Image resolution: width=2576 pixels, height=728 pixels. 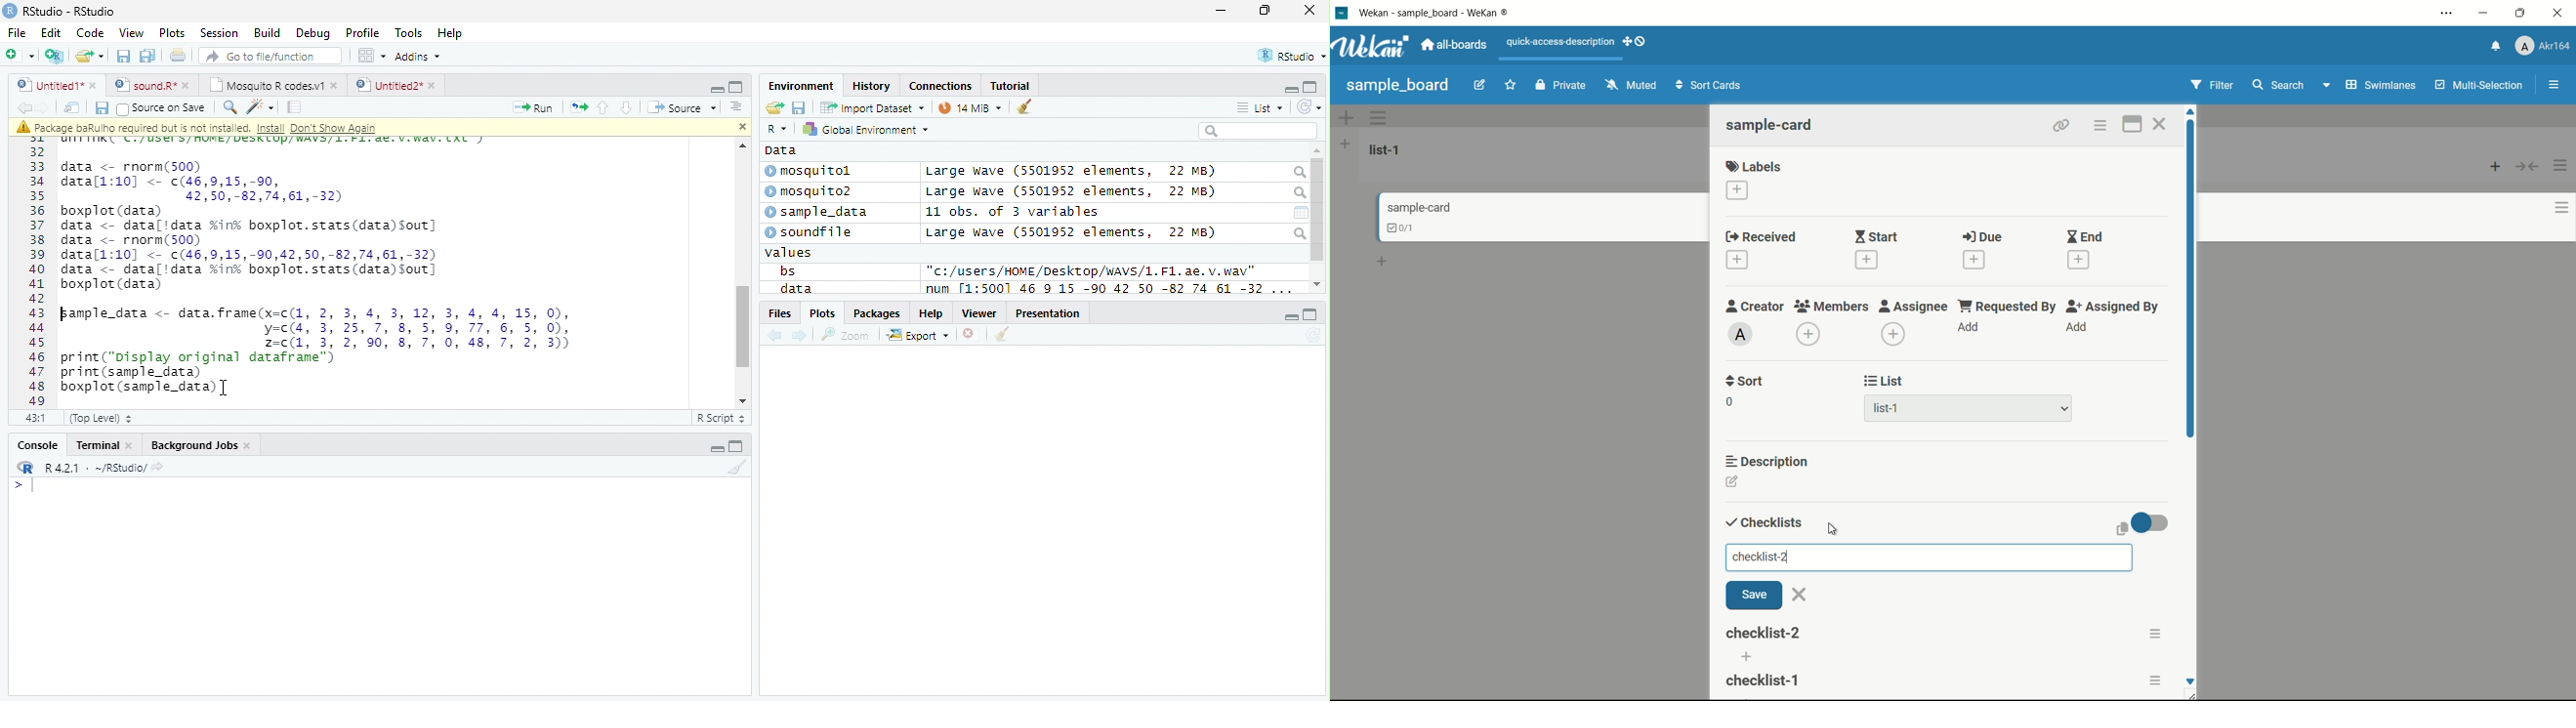 I want to click on Folder, so click(x=774, y=107).